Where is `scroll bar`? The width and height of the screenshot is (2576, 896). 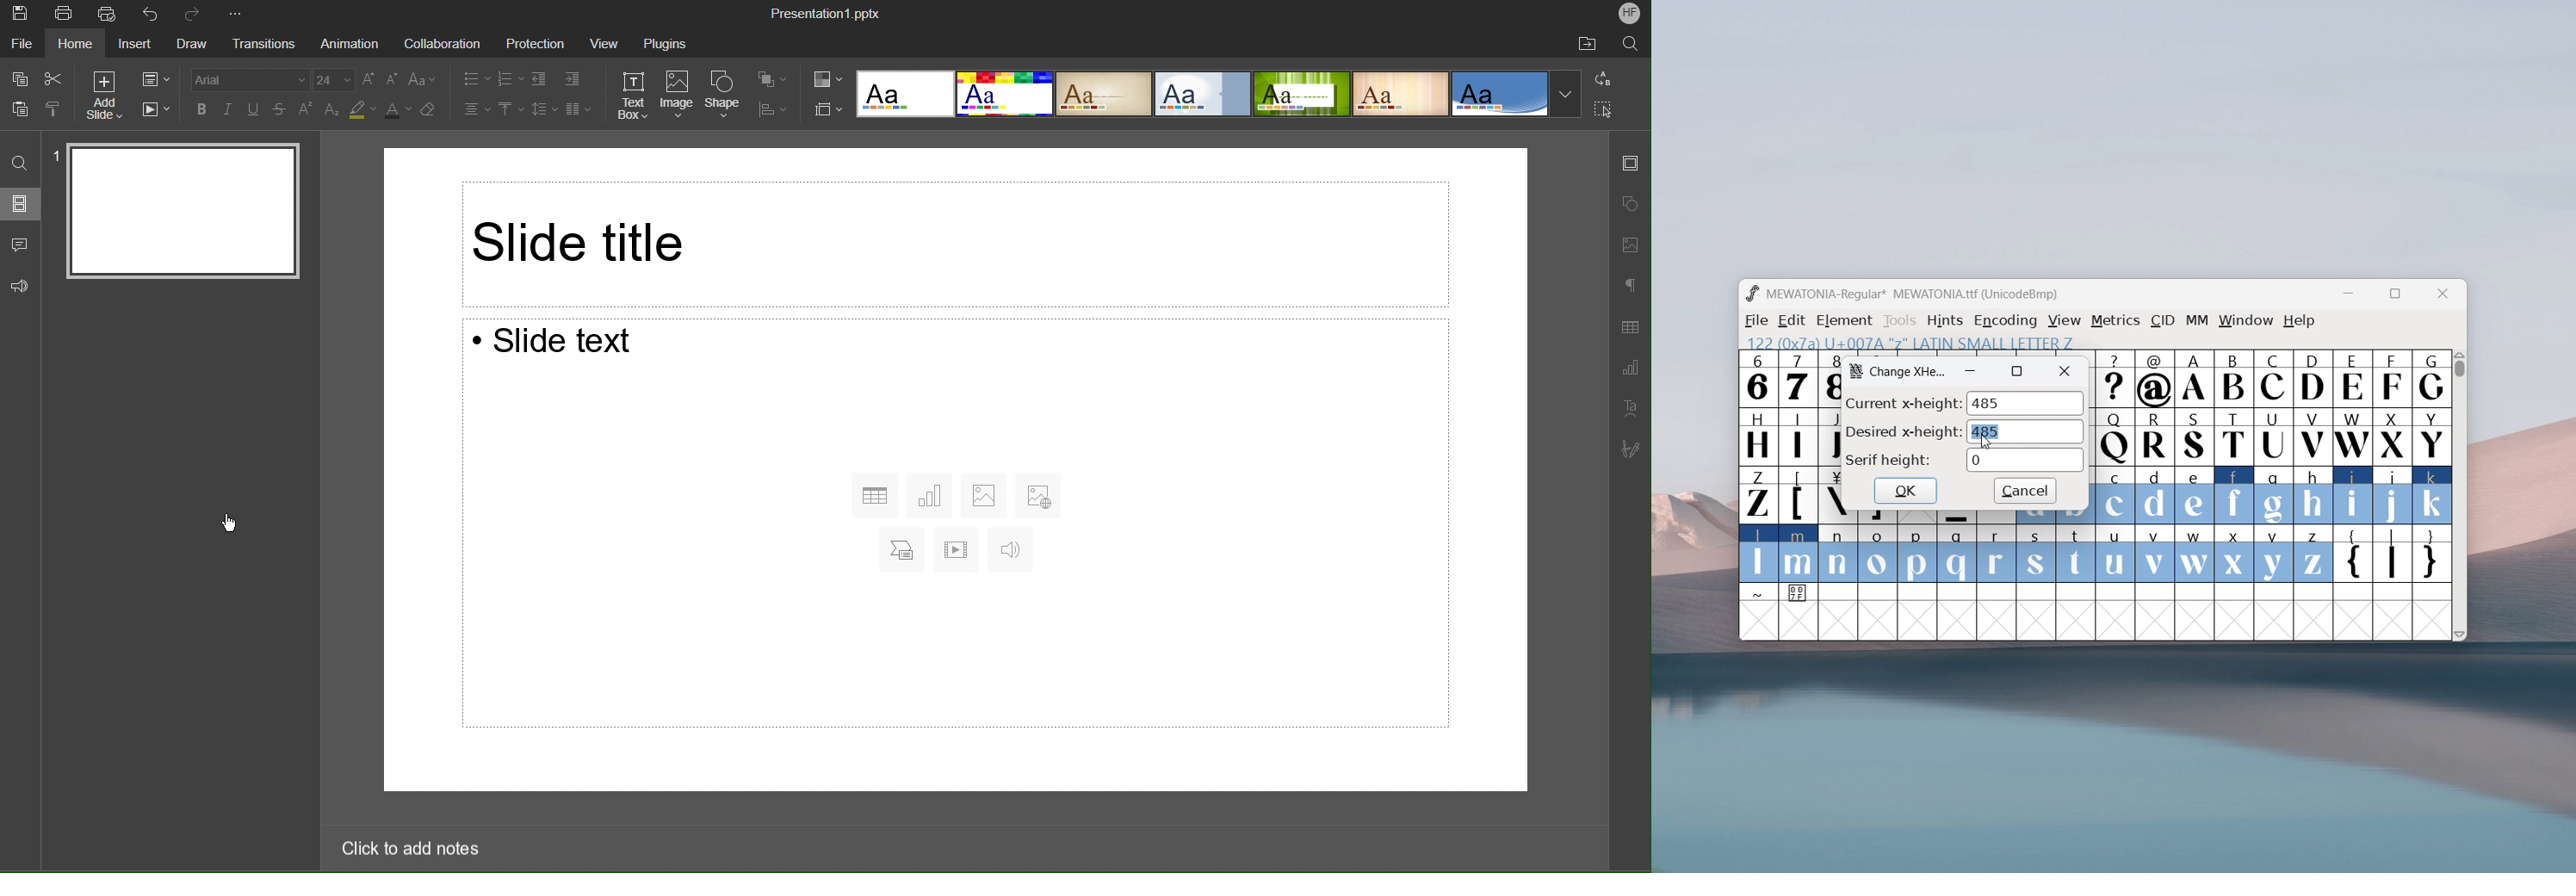
scroll bar is located at coordinates (1600, 466).